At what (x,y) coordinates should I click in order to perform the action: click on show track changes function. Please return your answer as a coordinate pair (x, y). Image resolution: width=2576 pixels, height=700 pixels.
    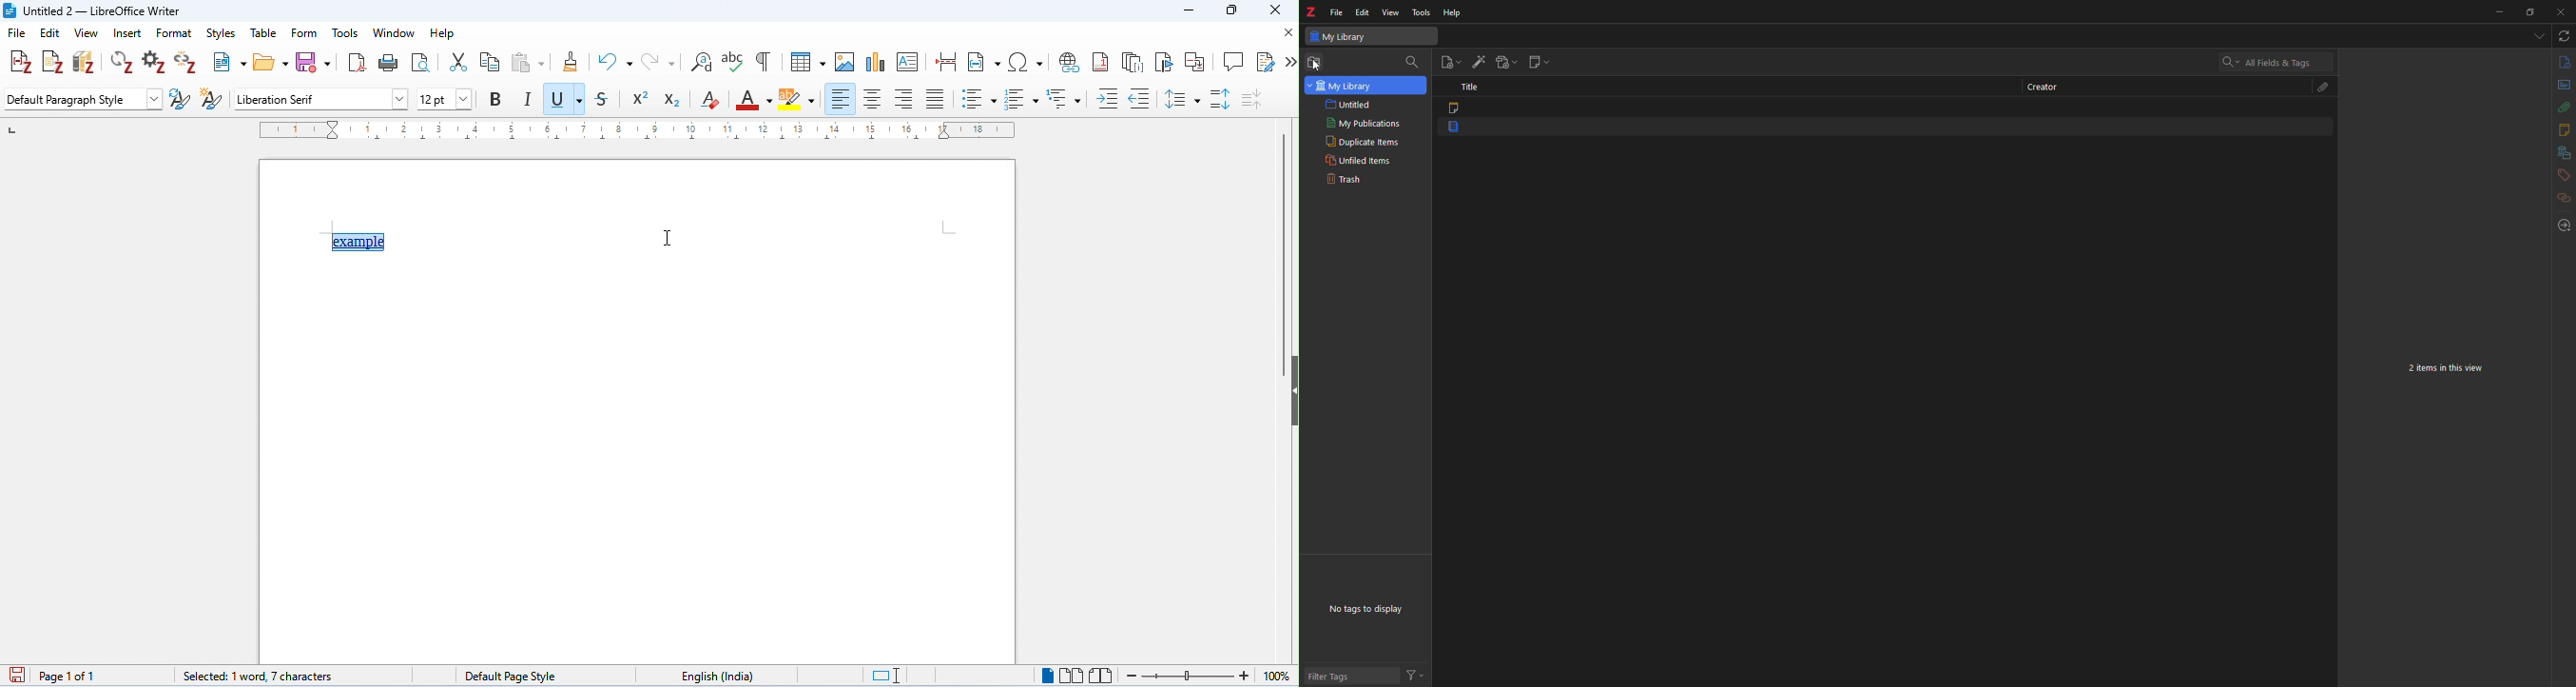
    Looking at the image, I should click on (1267, 61).